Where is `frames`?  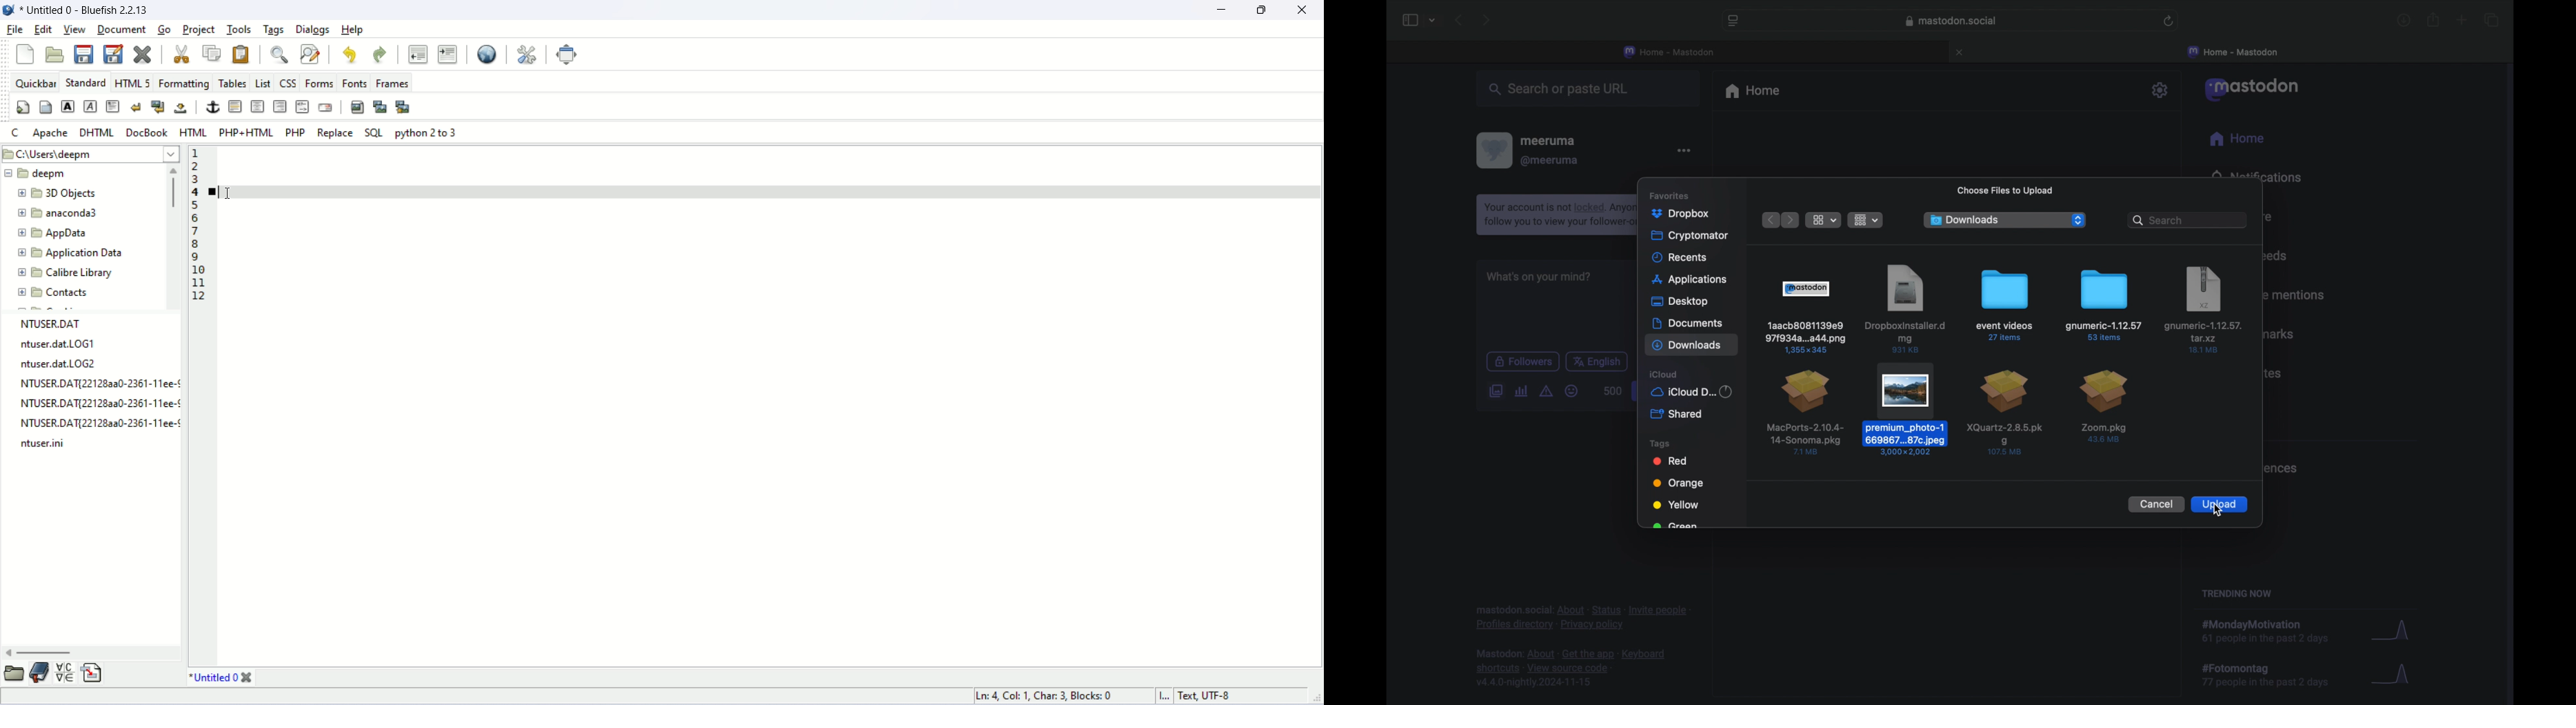
frames is located at coordinates (392, 82).